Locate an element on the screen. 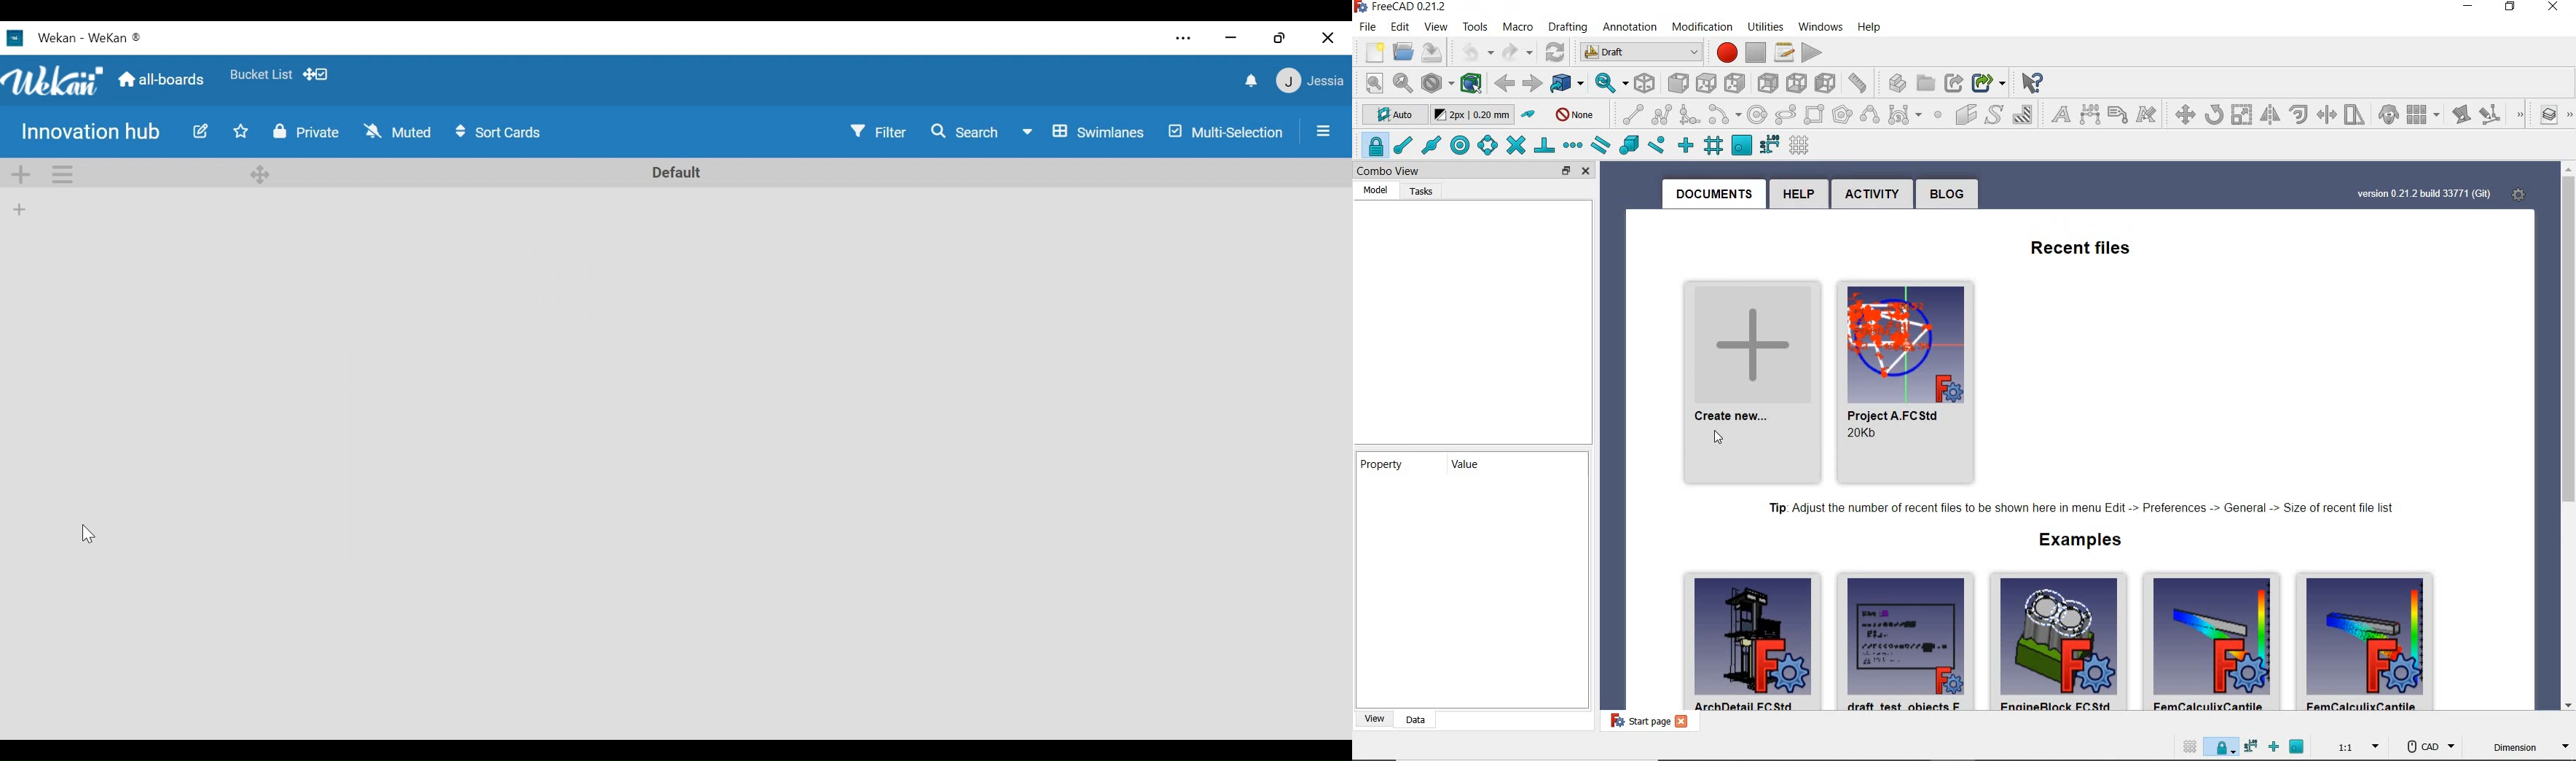 This screenshot has width=2576, height=784. 1:1 is located at coordinates (2359, 746).